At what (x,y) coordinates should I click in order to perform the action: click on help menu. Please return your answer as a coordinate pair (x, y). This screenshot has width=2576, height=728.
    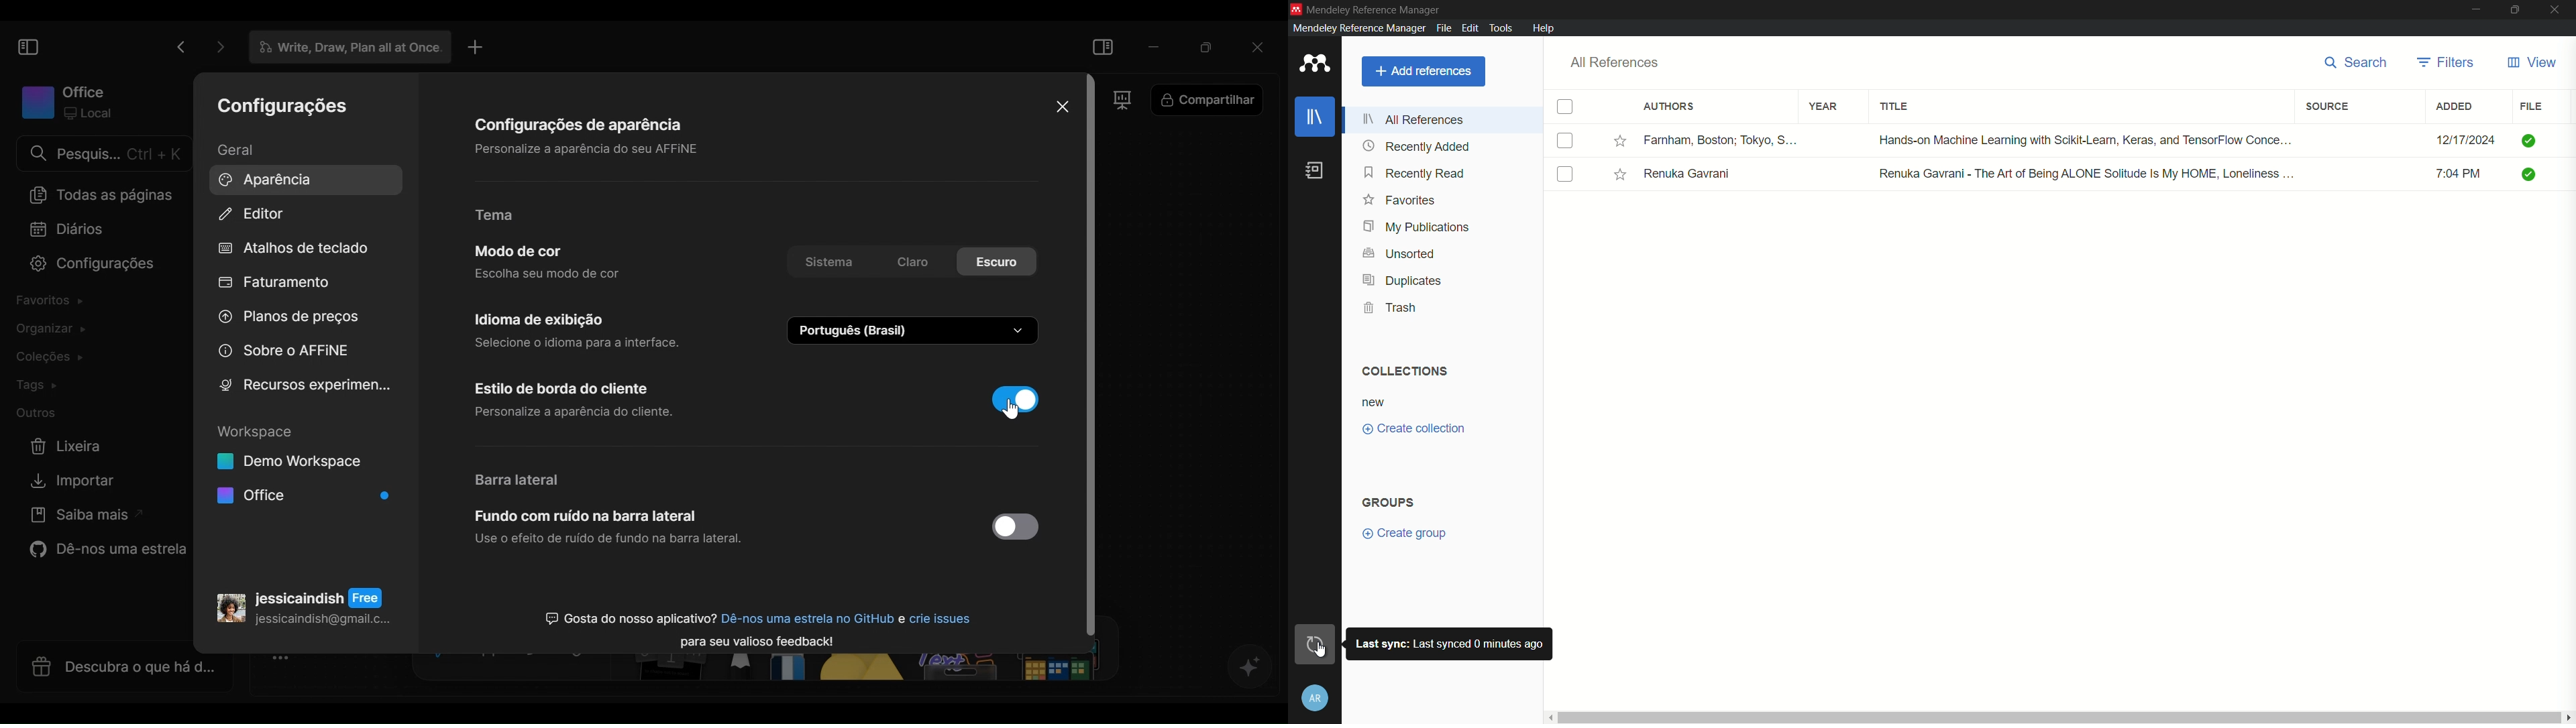
    Looking at the image, I should click on (1545, 28).